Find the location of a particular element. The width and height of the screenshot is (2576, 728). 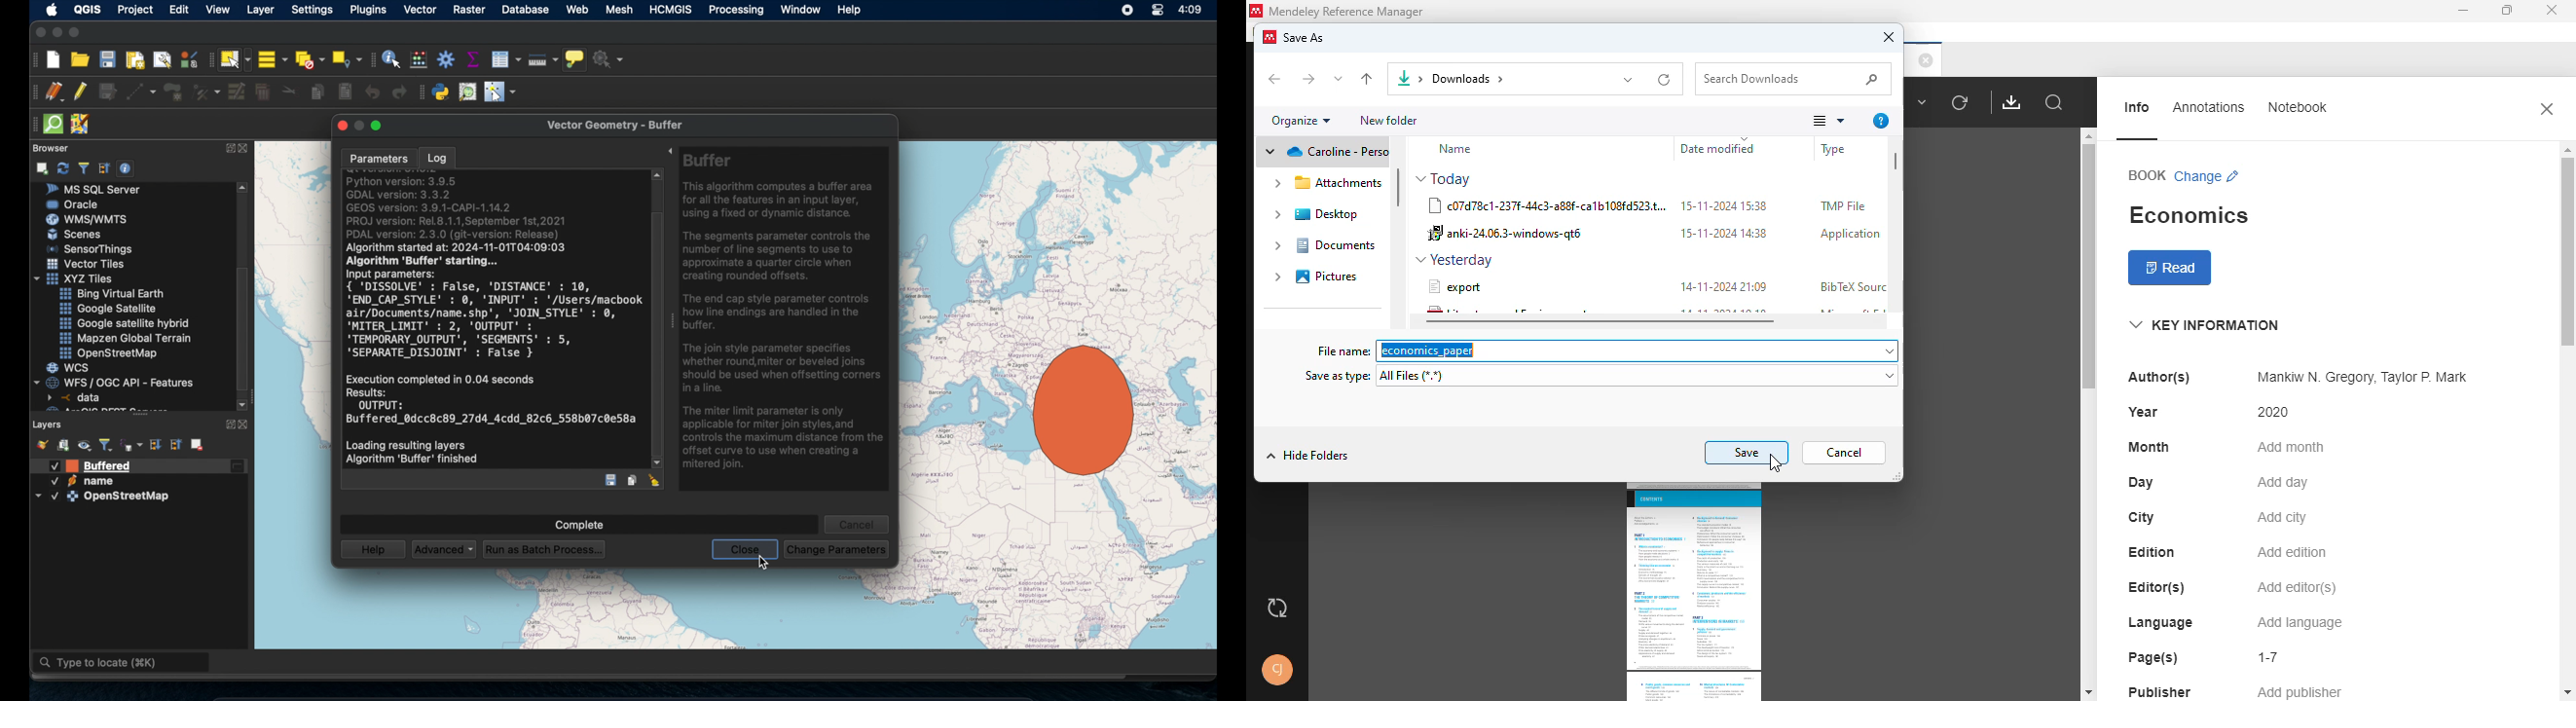

google satellite is located at coordinates (107, 309).